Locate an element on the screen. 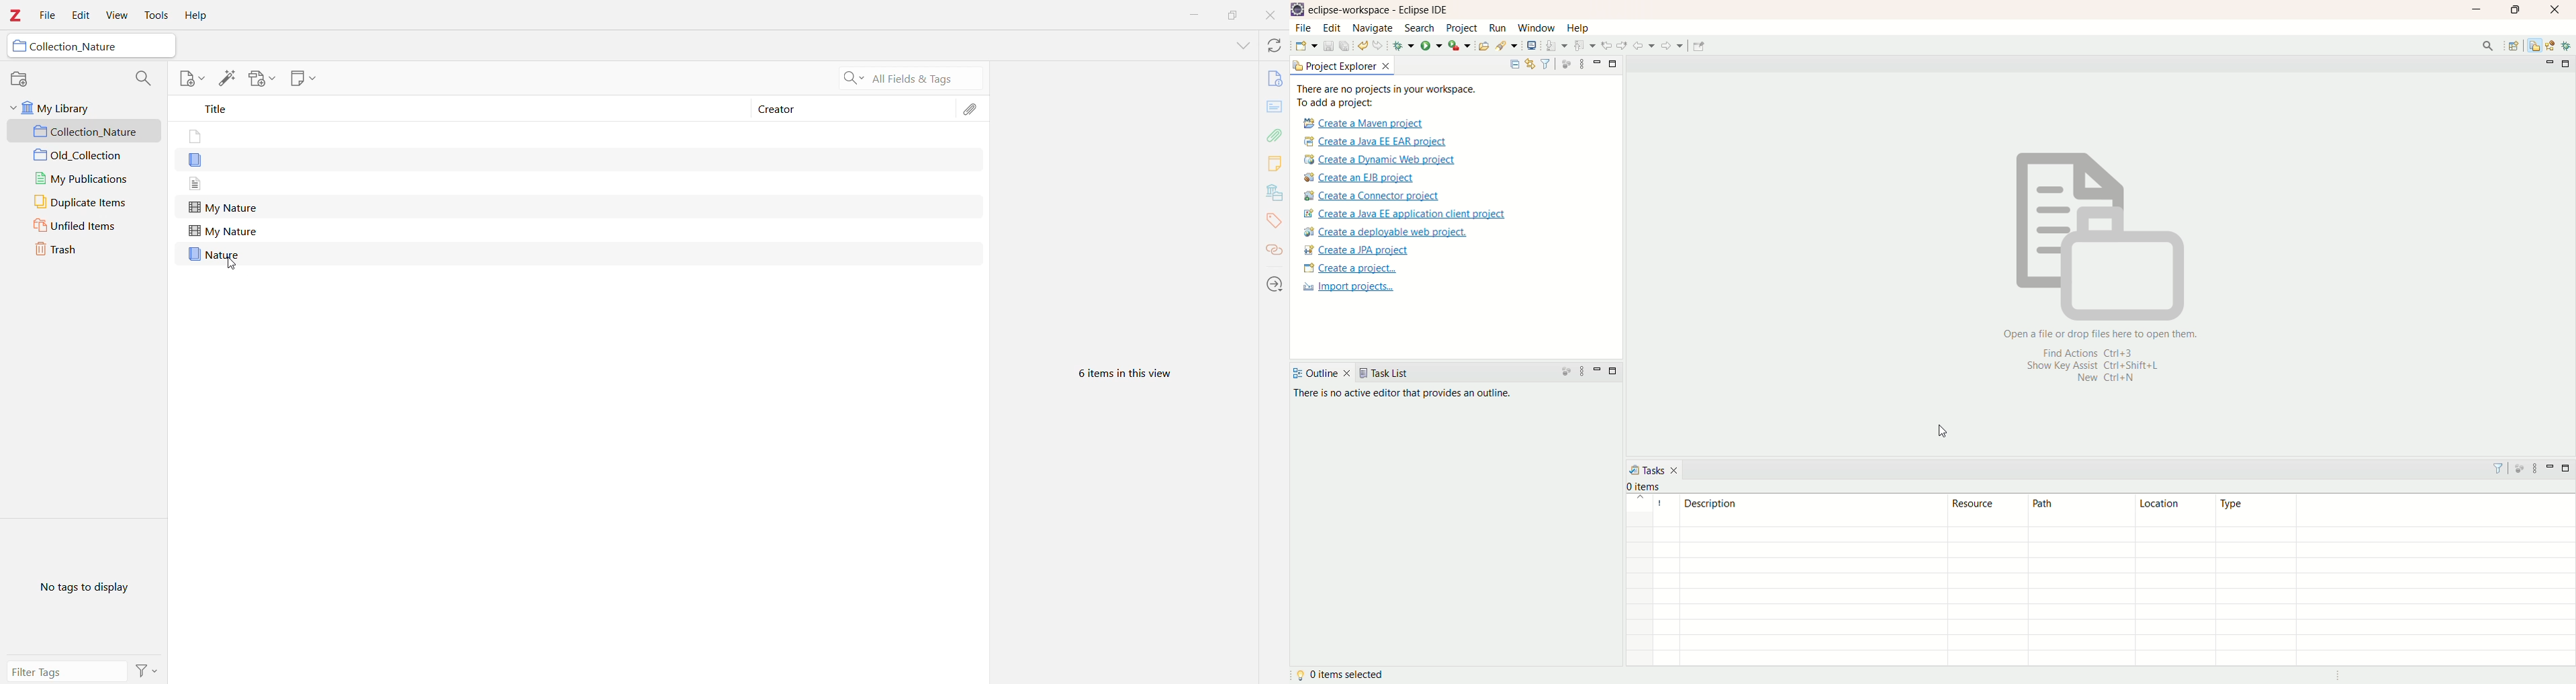  Add Attachment is located at coordinates (262, 79).